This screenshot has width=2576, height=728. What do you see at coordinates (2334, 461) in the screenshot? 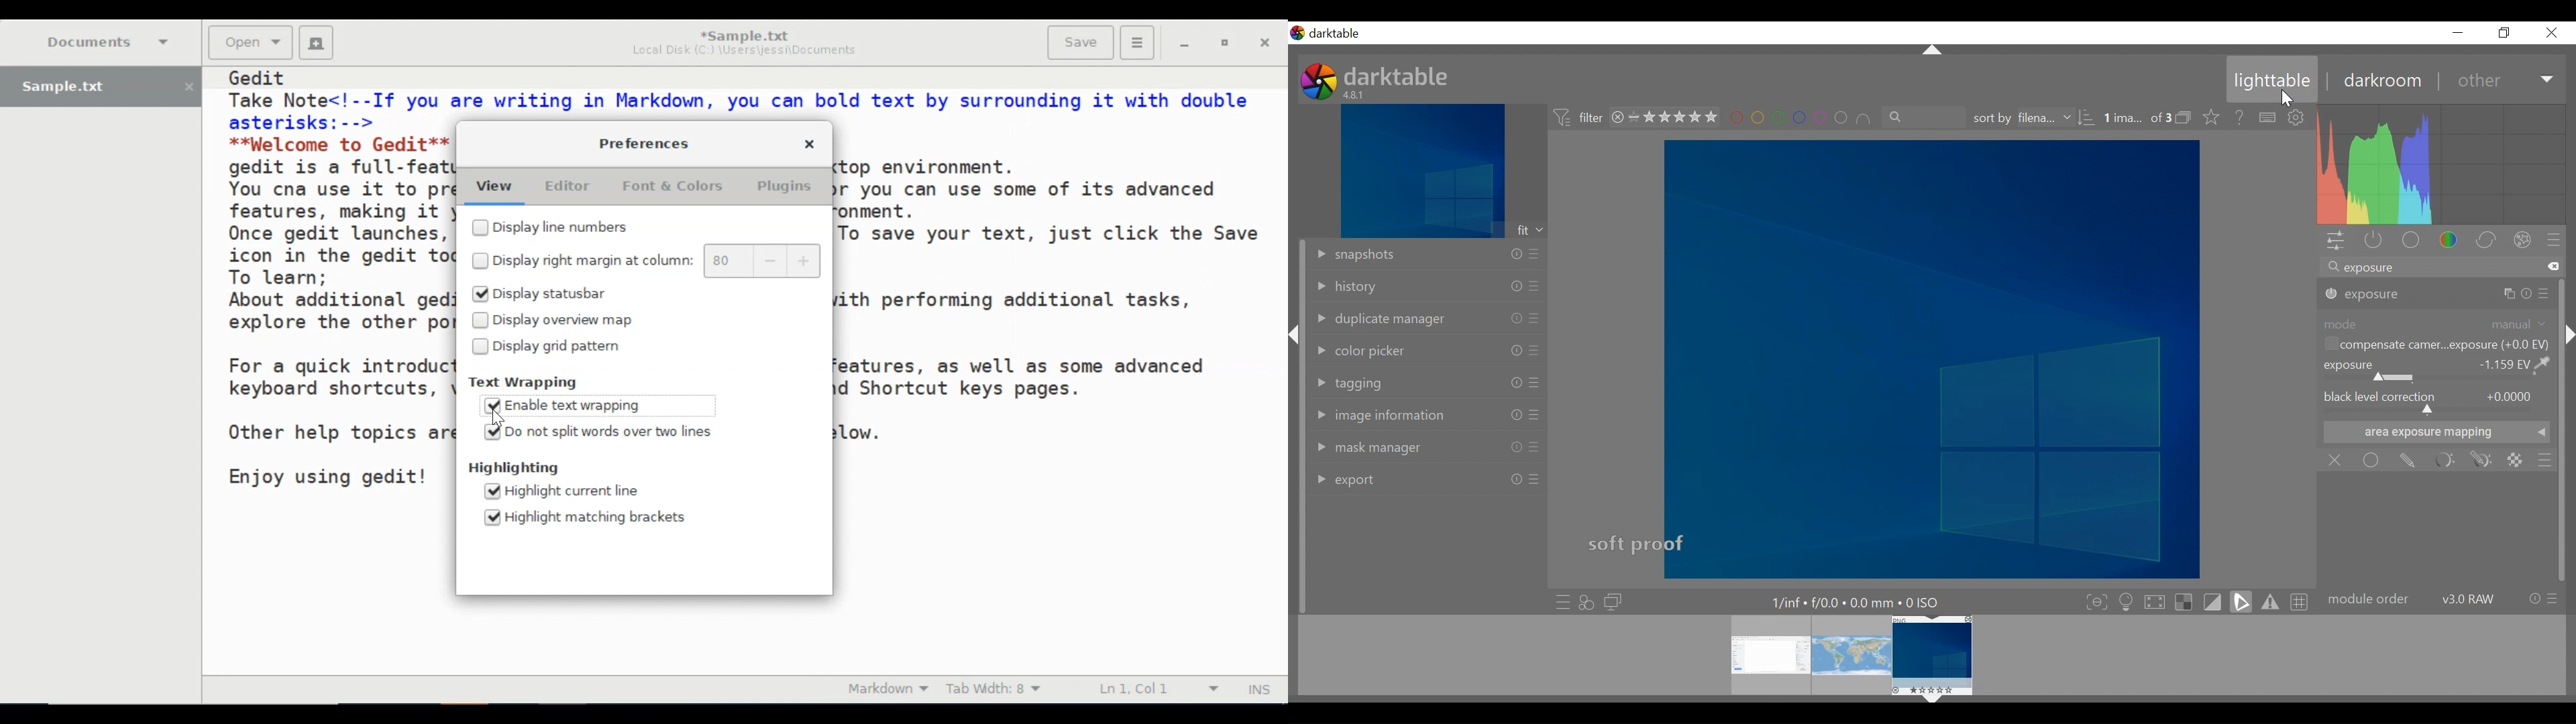
I see `off` at bounding box center [2334, 461].